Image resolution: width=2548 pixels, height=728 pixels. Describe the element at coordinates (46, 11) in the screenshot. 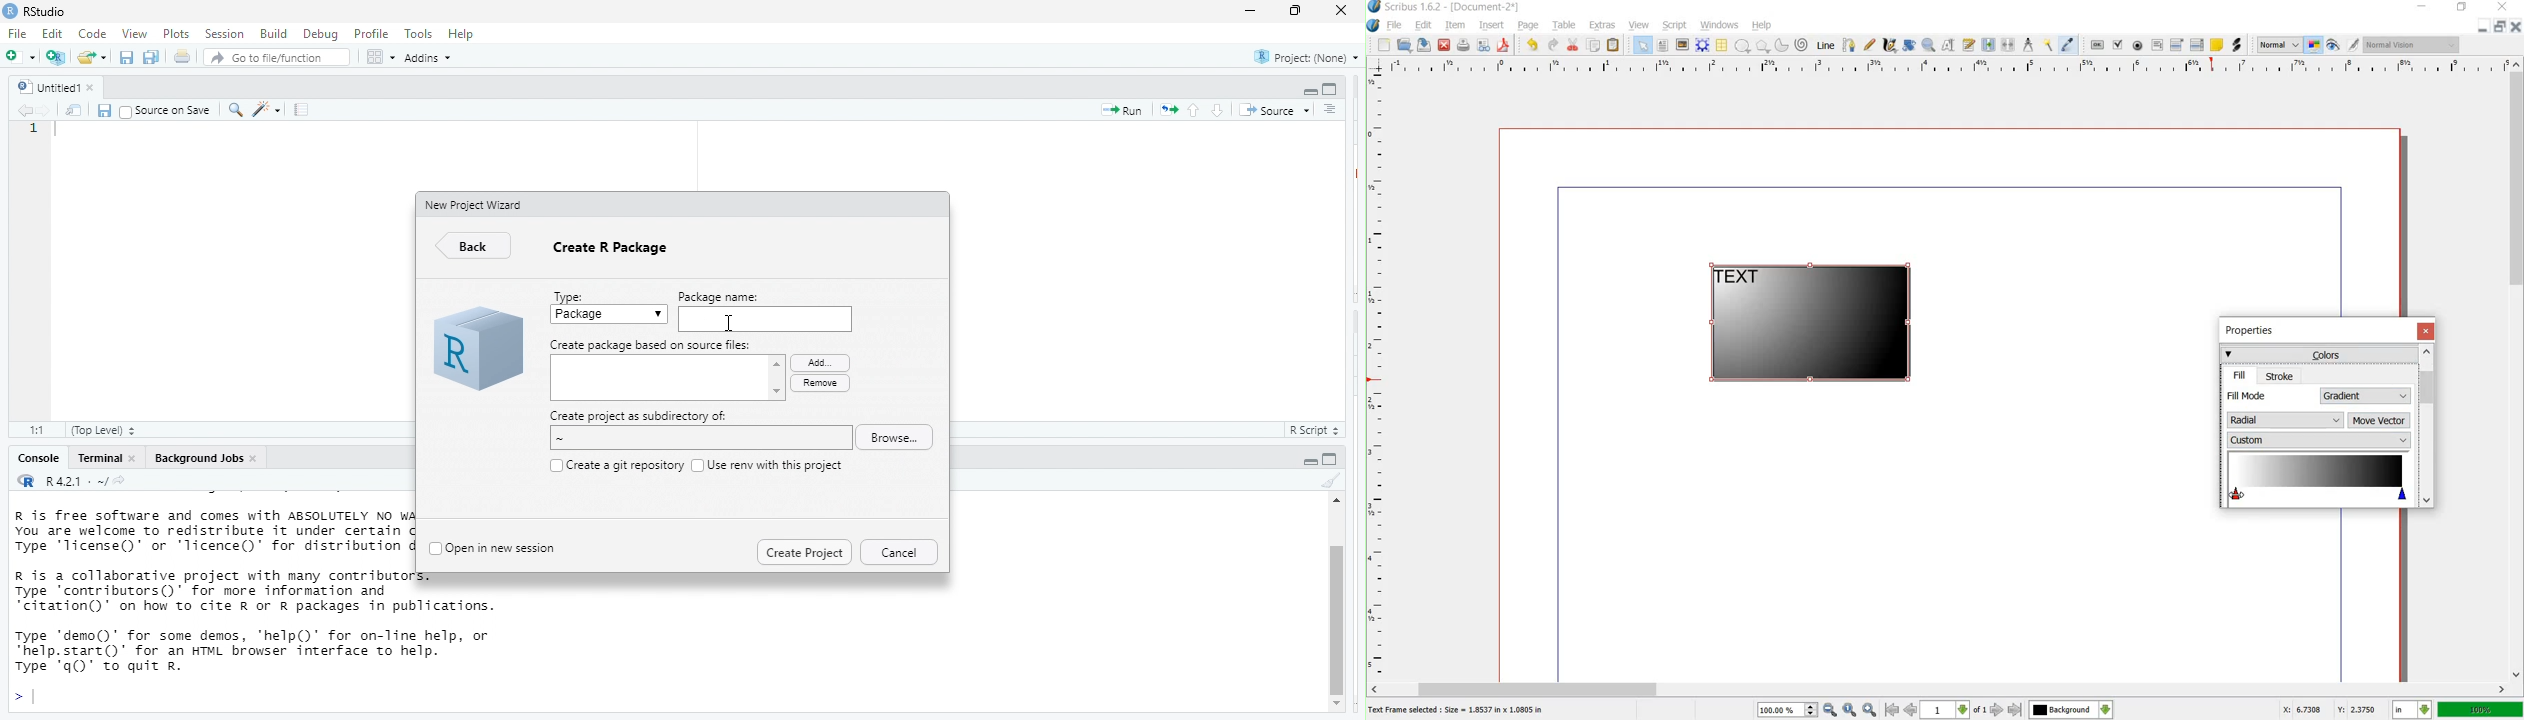

I see `Rstudio` at that location.